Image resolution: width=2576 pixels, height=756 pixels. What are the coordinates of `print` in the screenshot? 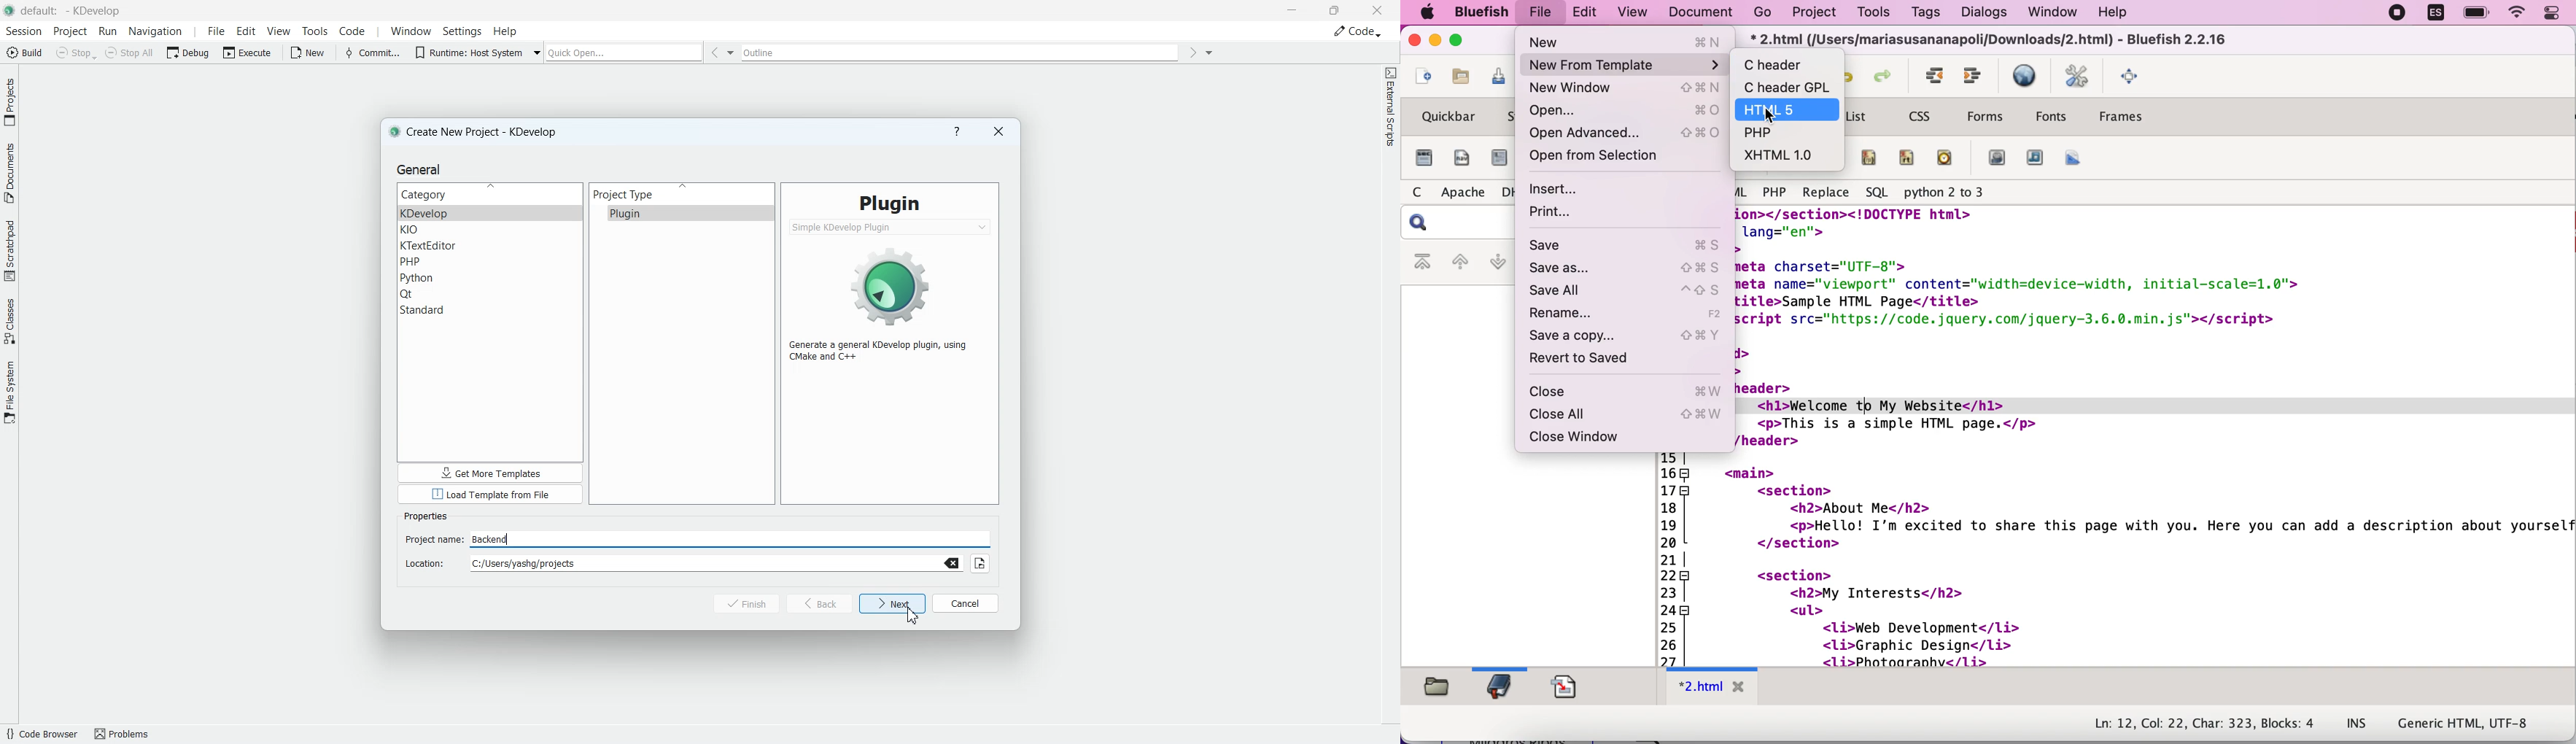 It's located at (1608, 215).